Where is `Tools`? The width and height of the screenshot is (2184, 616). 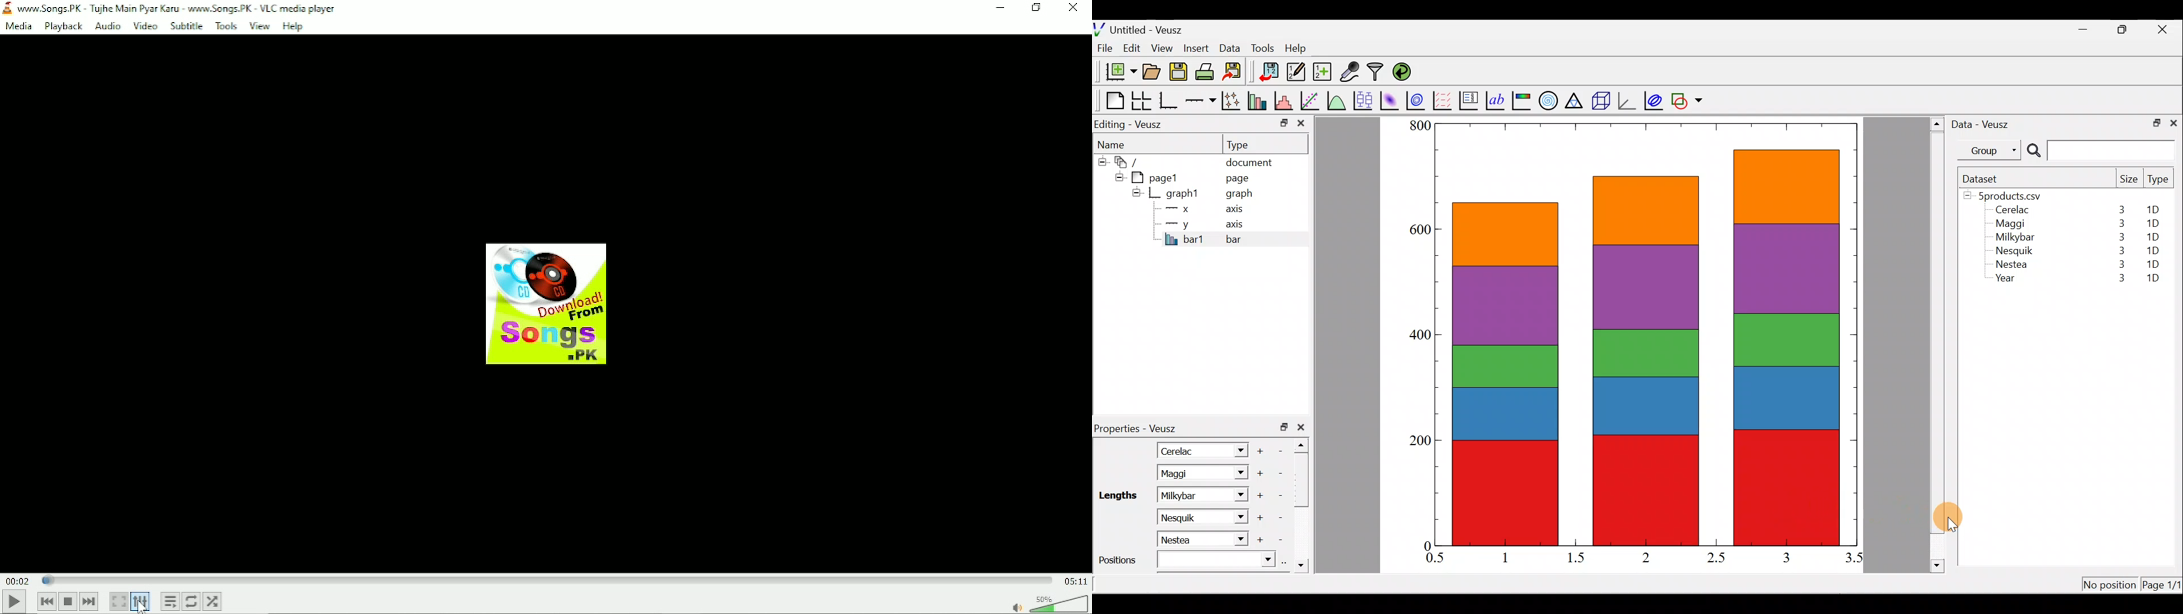 Tools is located at coordinates (1262, 47).